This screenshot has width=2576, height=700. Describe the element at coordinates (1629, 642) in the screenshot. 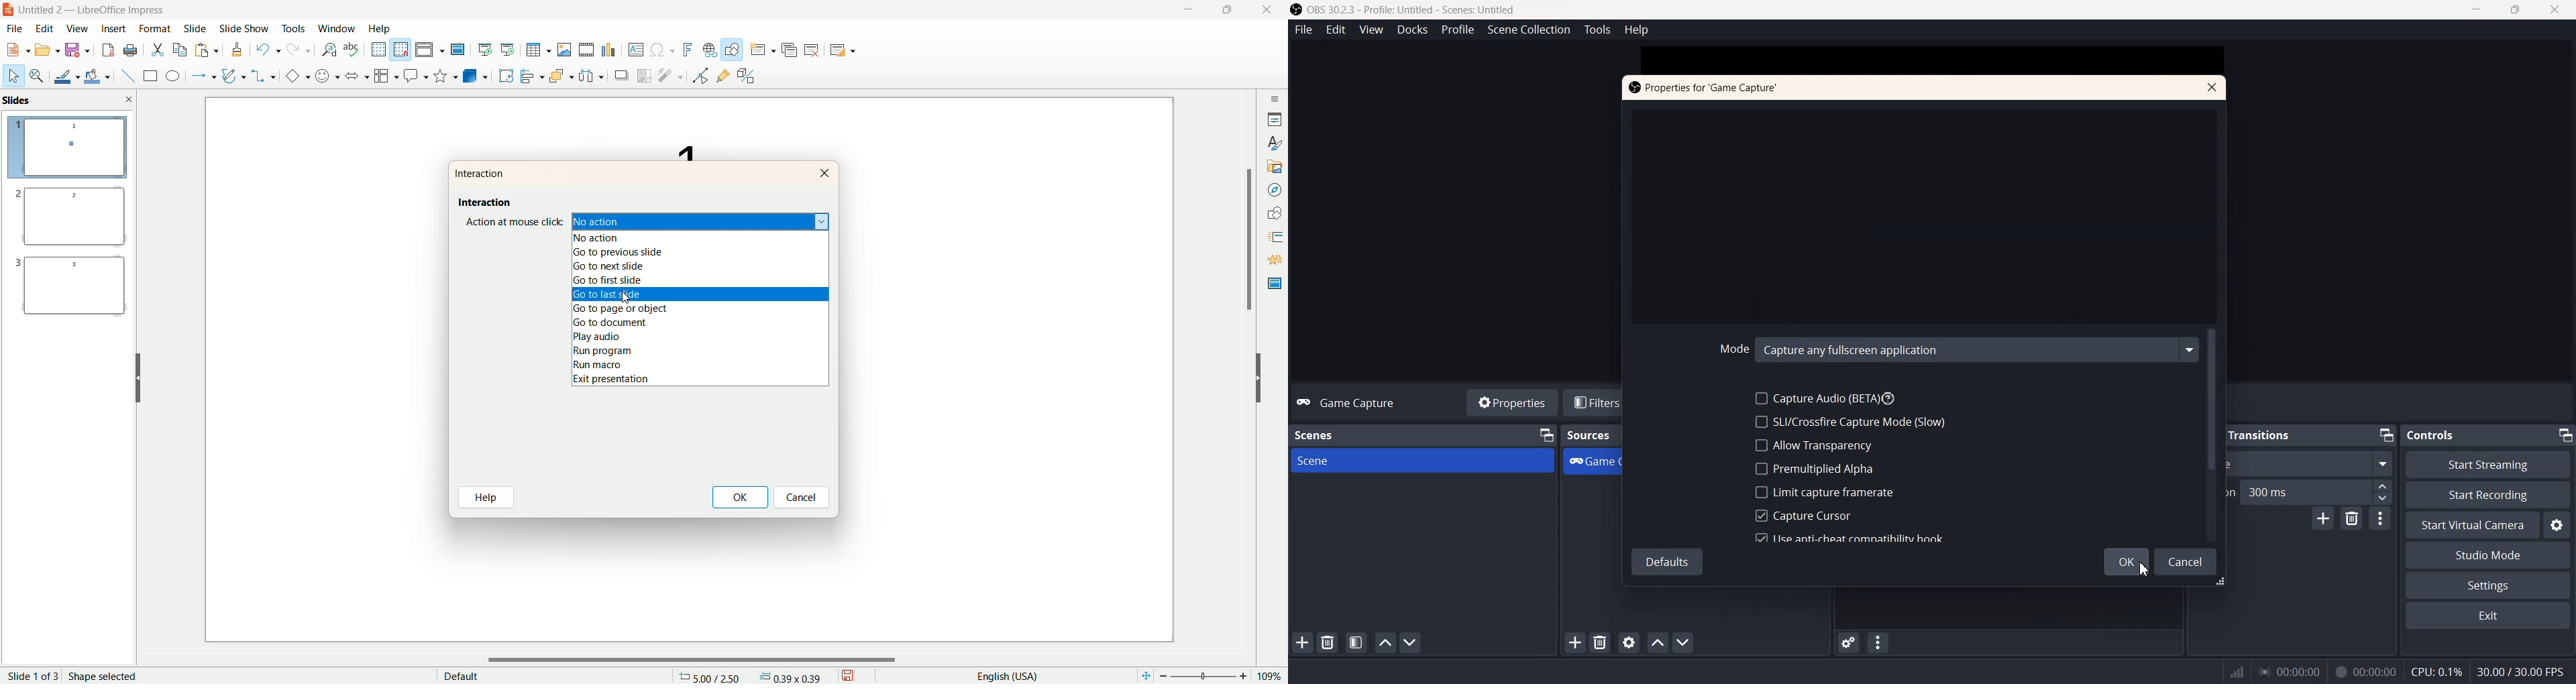

I see `Open Sources Properties` at that location.